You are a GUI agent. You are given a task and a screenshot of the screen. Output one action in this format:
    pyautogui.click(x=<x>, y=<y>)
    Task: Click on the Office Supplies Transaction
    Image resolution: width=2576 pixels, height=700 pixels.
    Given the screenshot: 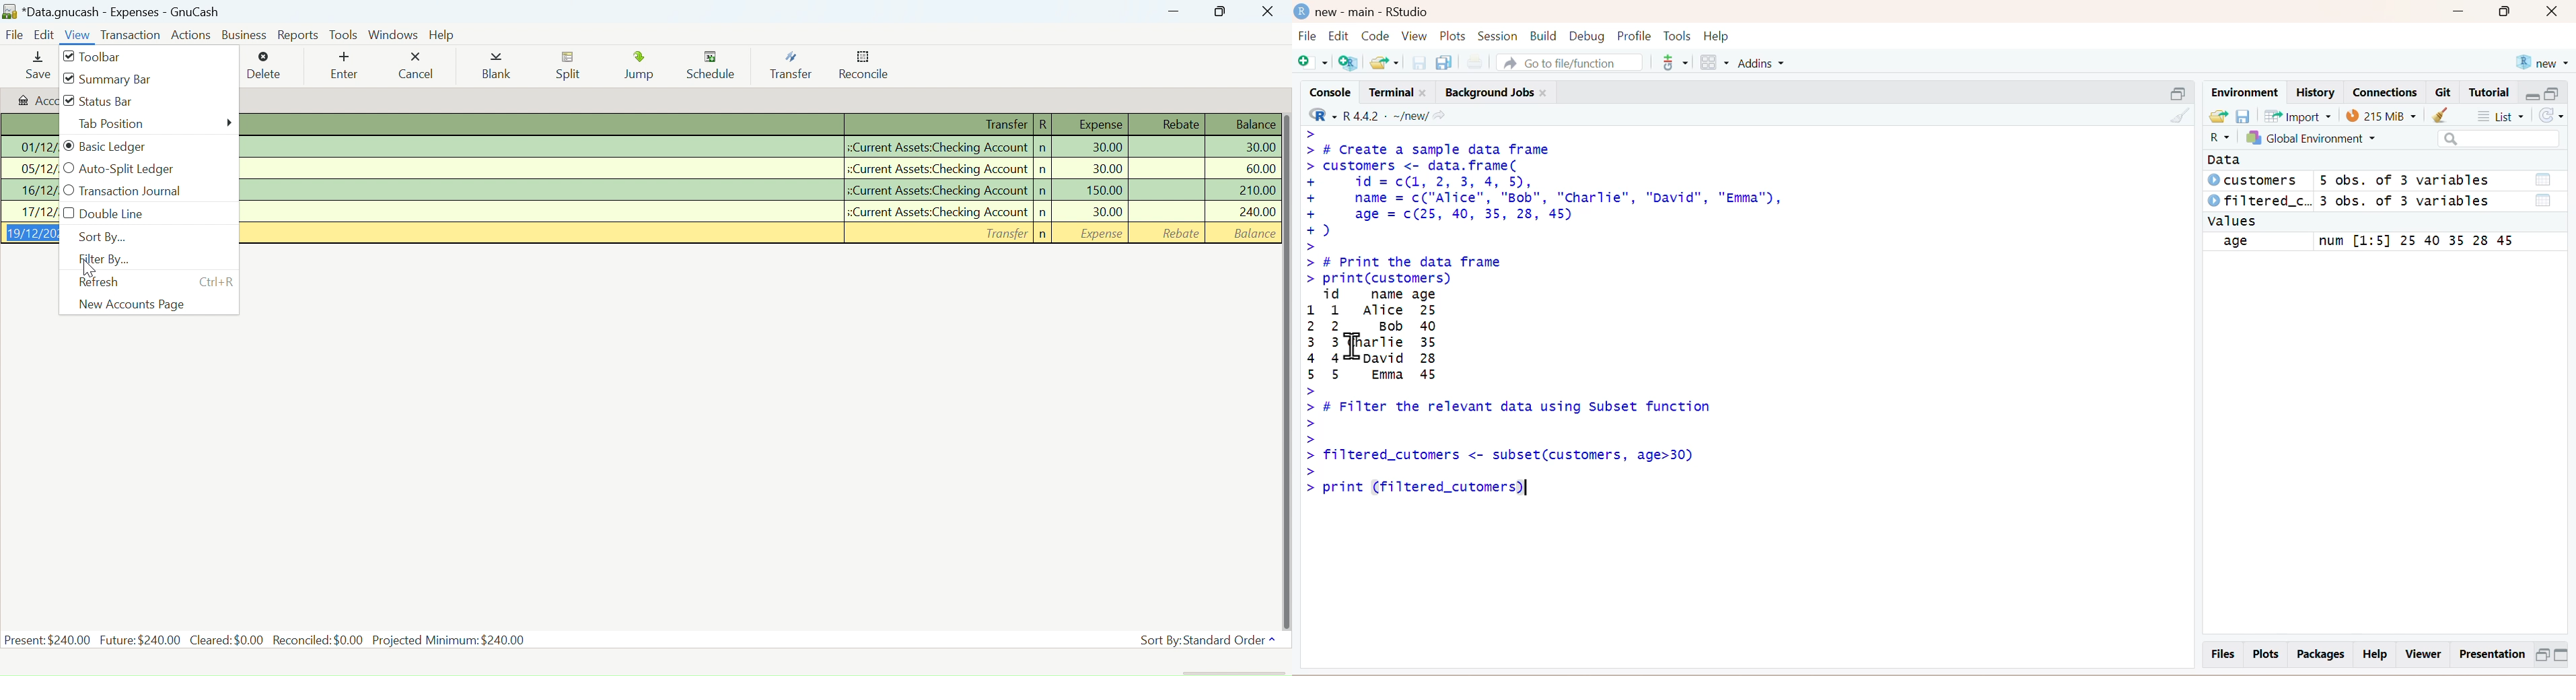 What is the action you would take?
    pyautogui.click(x=760, y=146)
    